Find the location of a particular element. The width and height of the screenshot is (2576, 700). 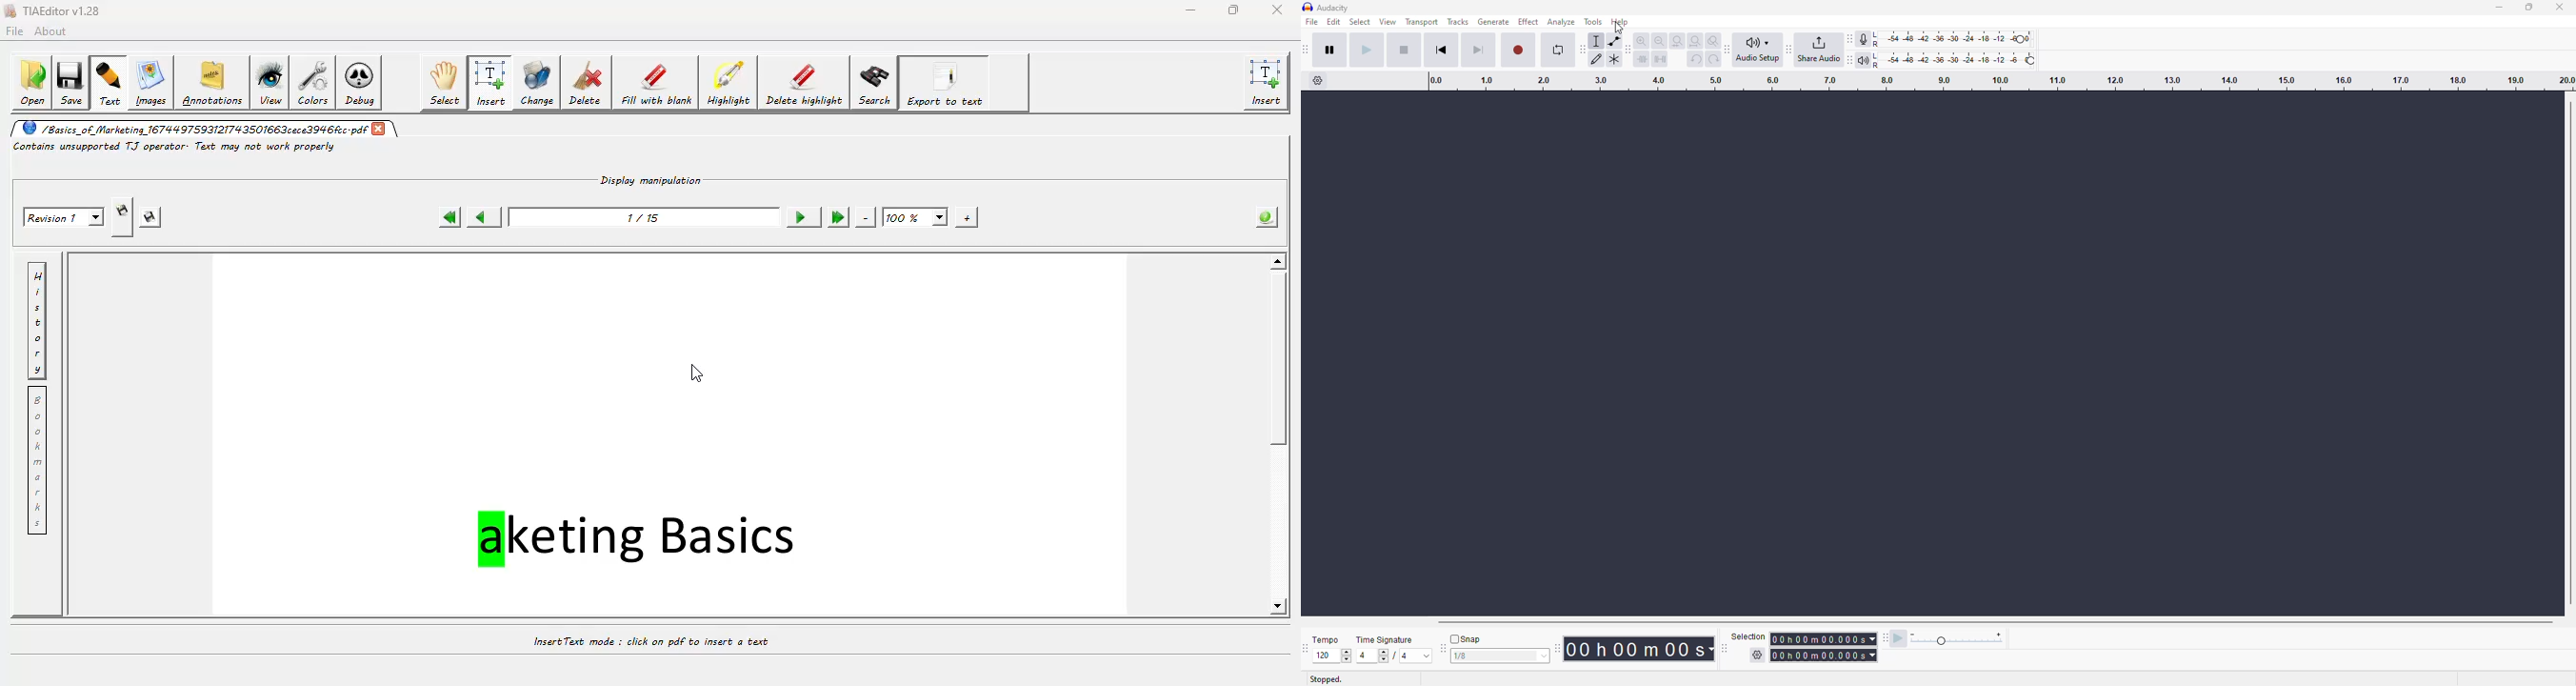

view is located at coordinates (272, 82).